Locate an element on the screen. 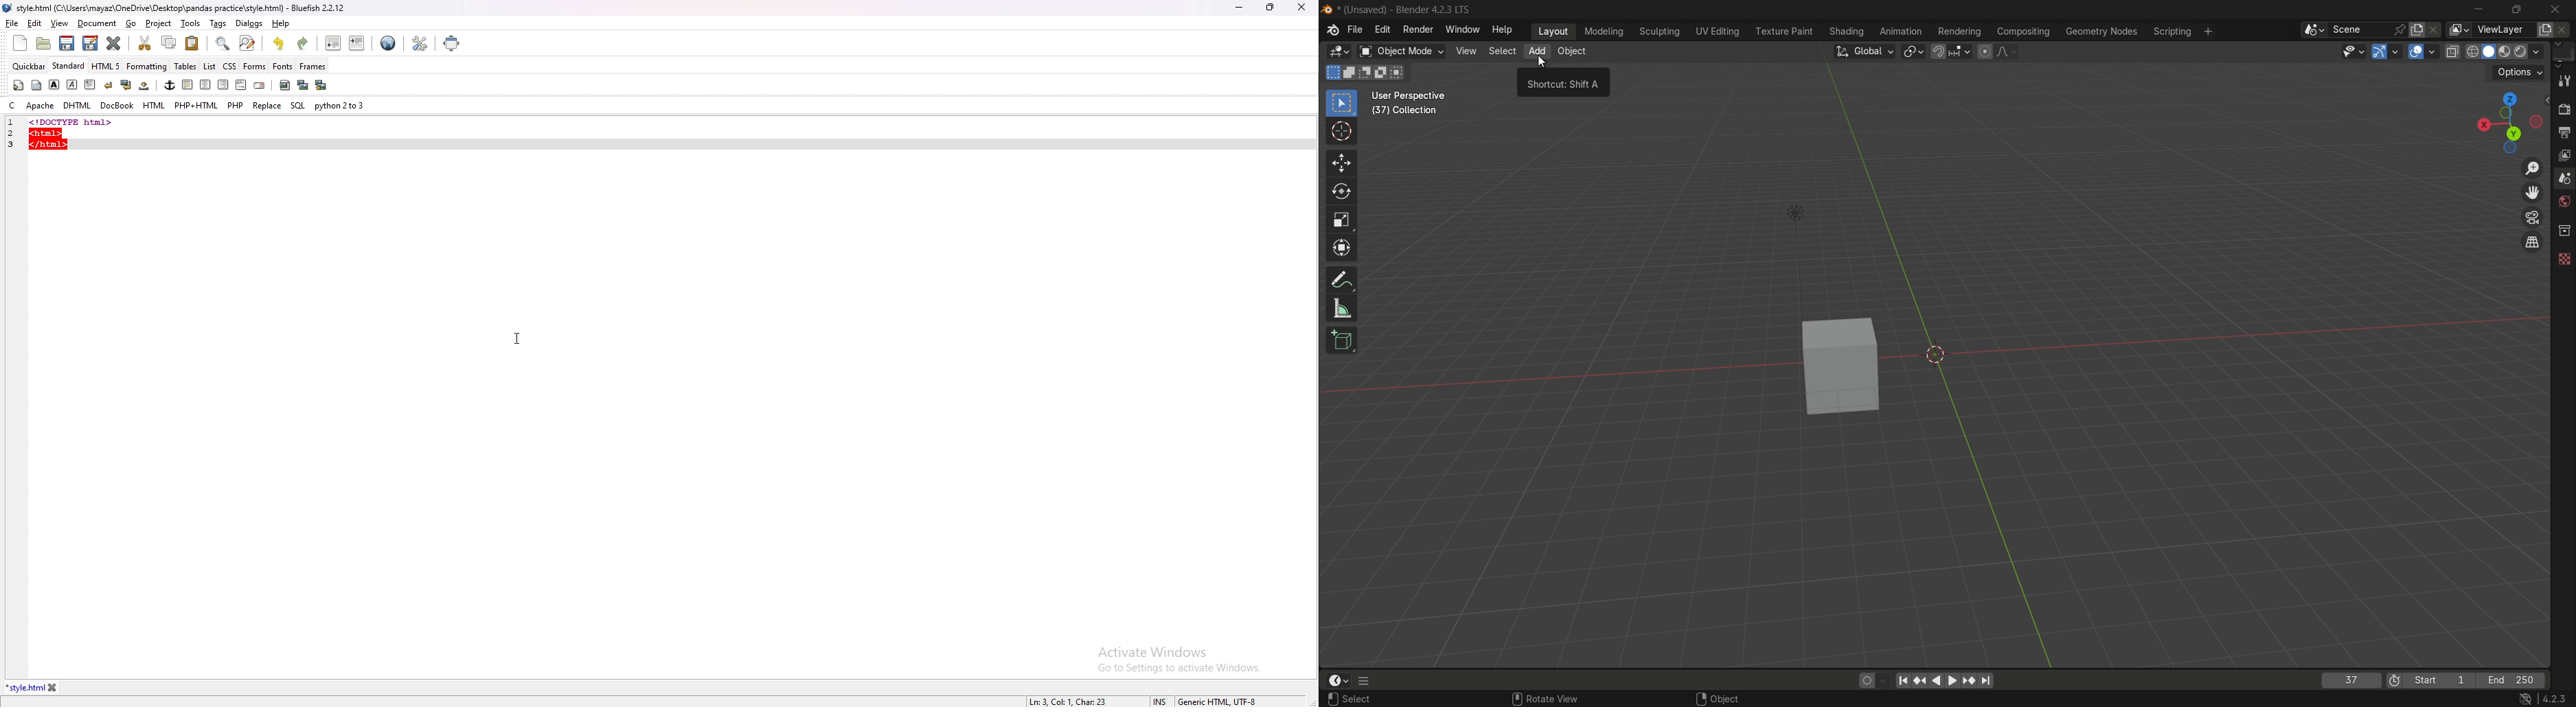 Image resolution: width=2576 pixels, height=728 pixels. code is located at coordinates (111, 121).